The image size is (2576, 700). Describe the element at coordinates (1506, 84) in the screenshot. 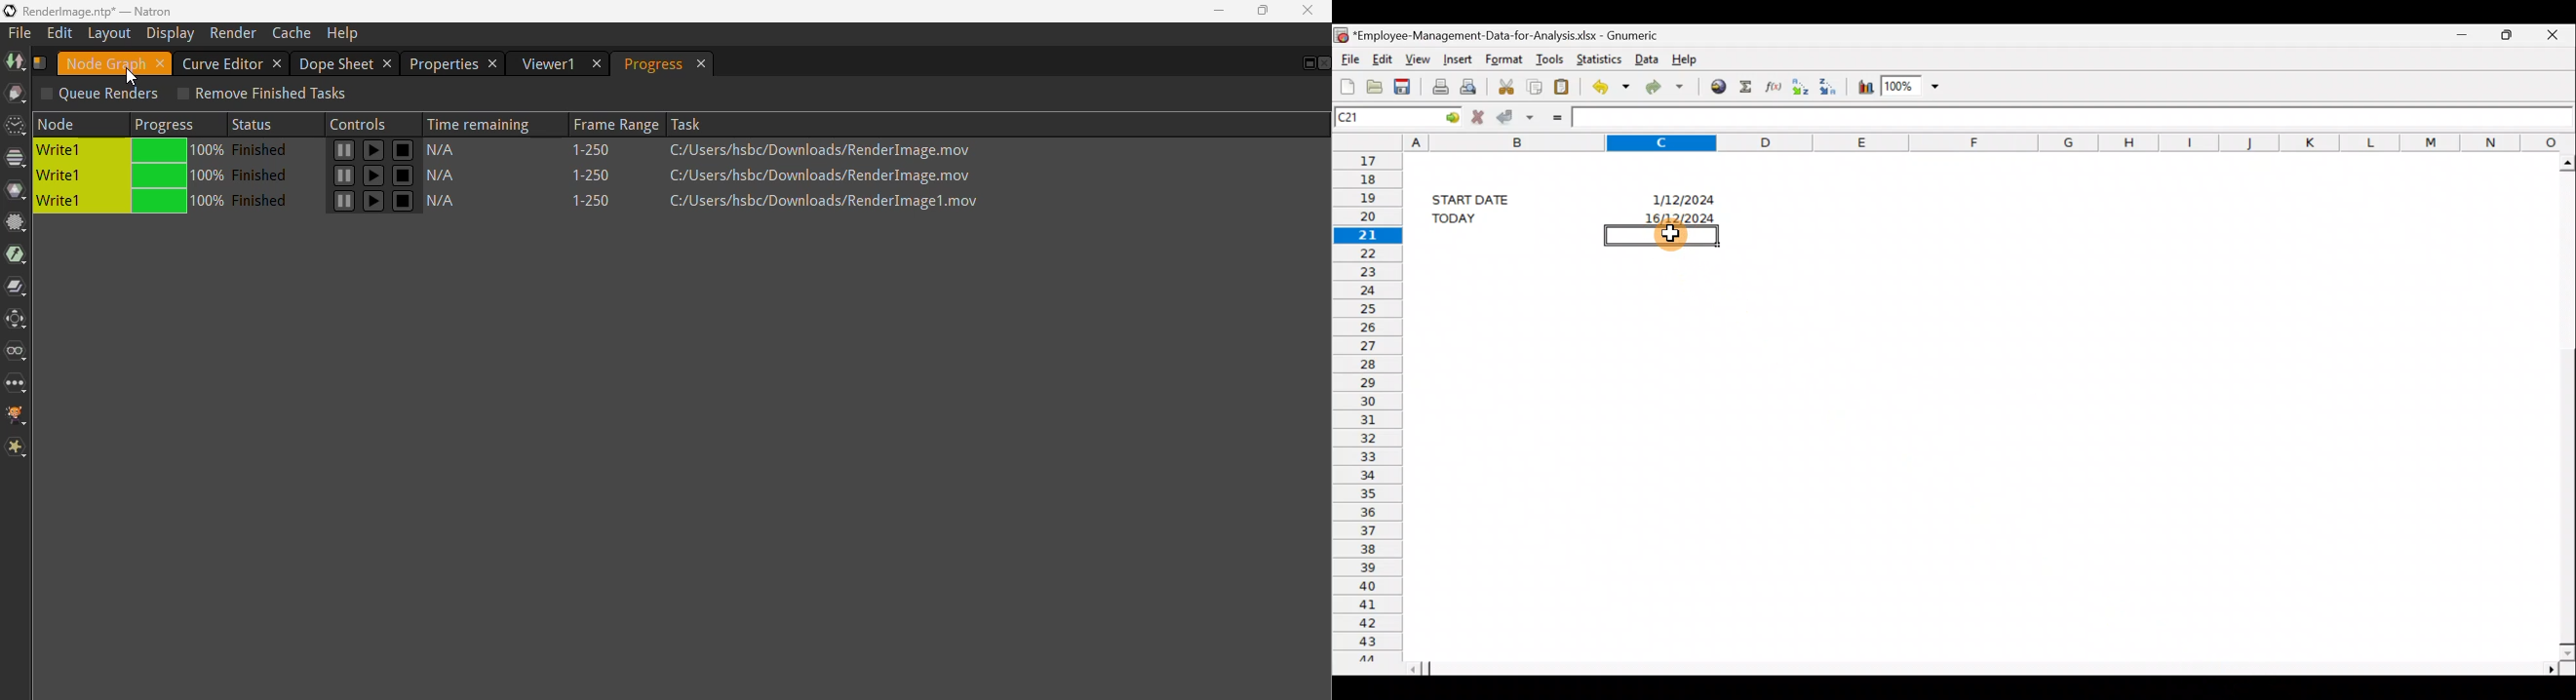

I see `Cut the selection` at that location.